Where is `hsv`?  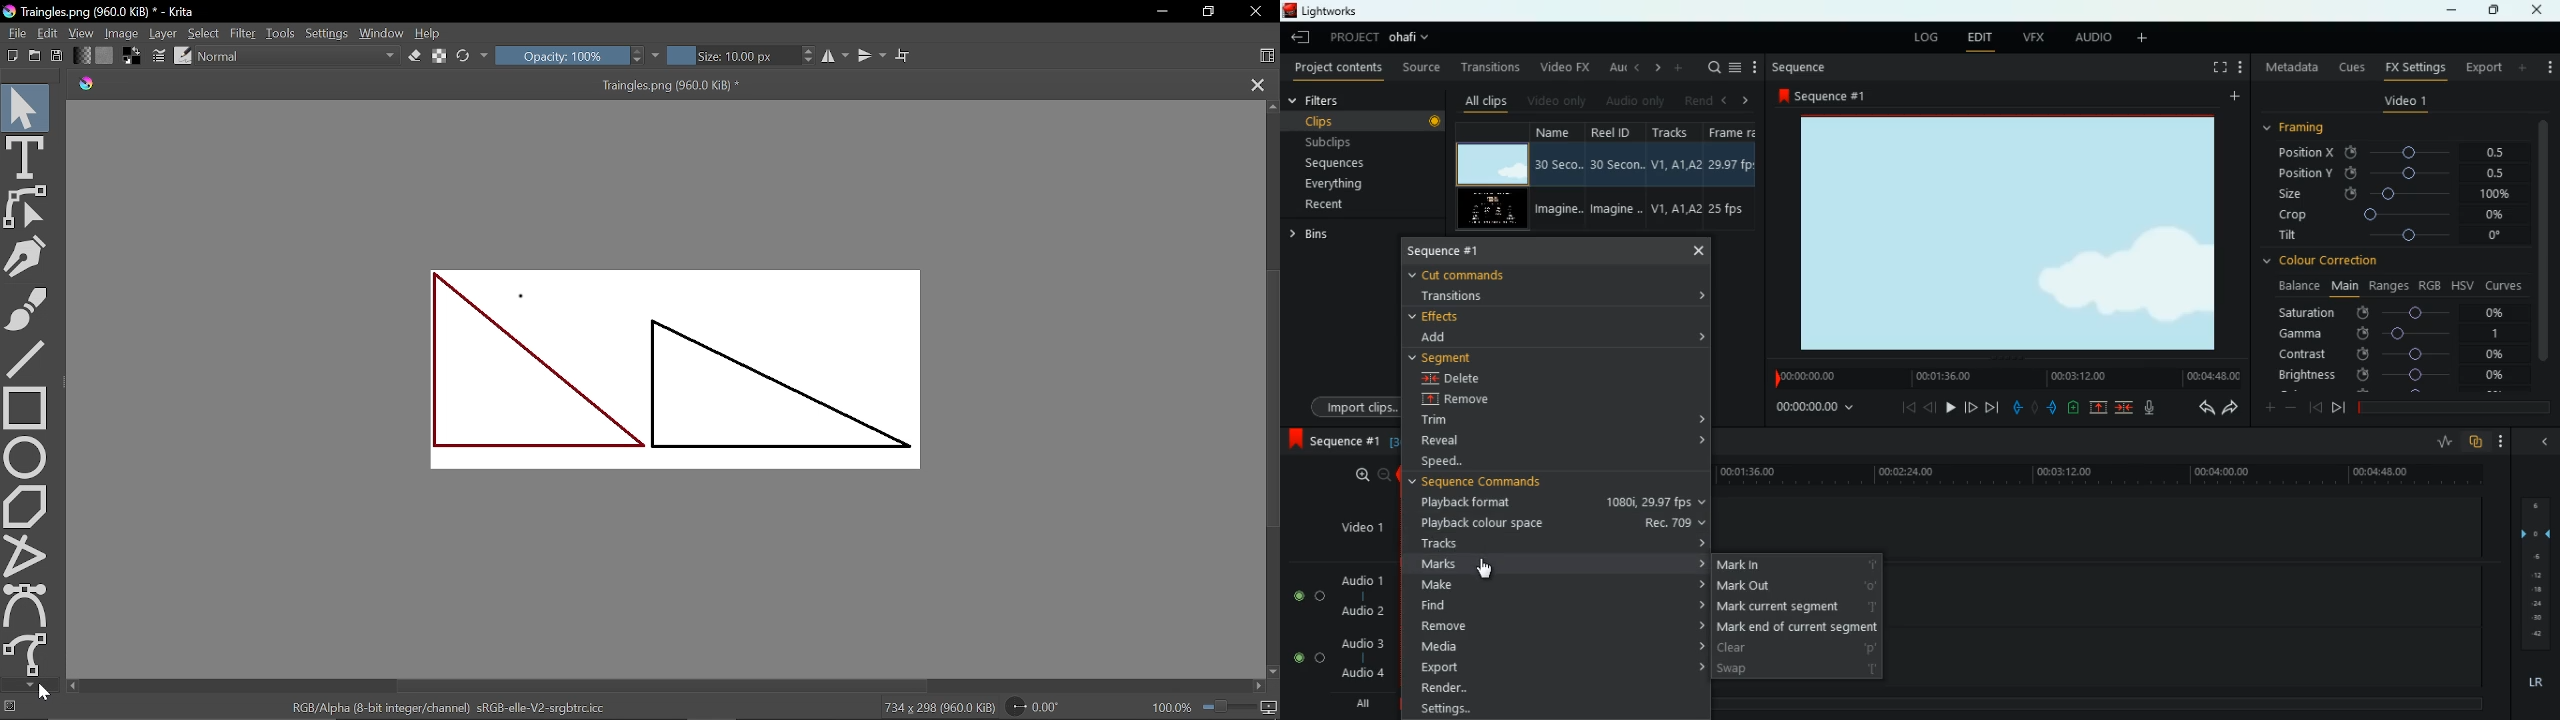
hsv is located at coordinates (2462, 285).